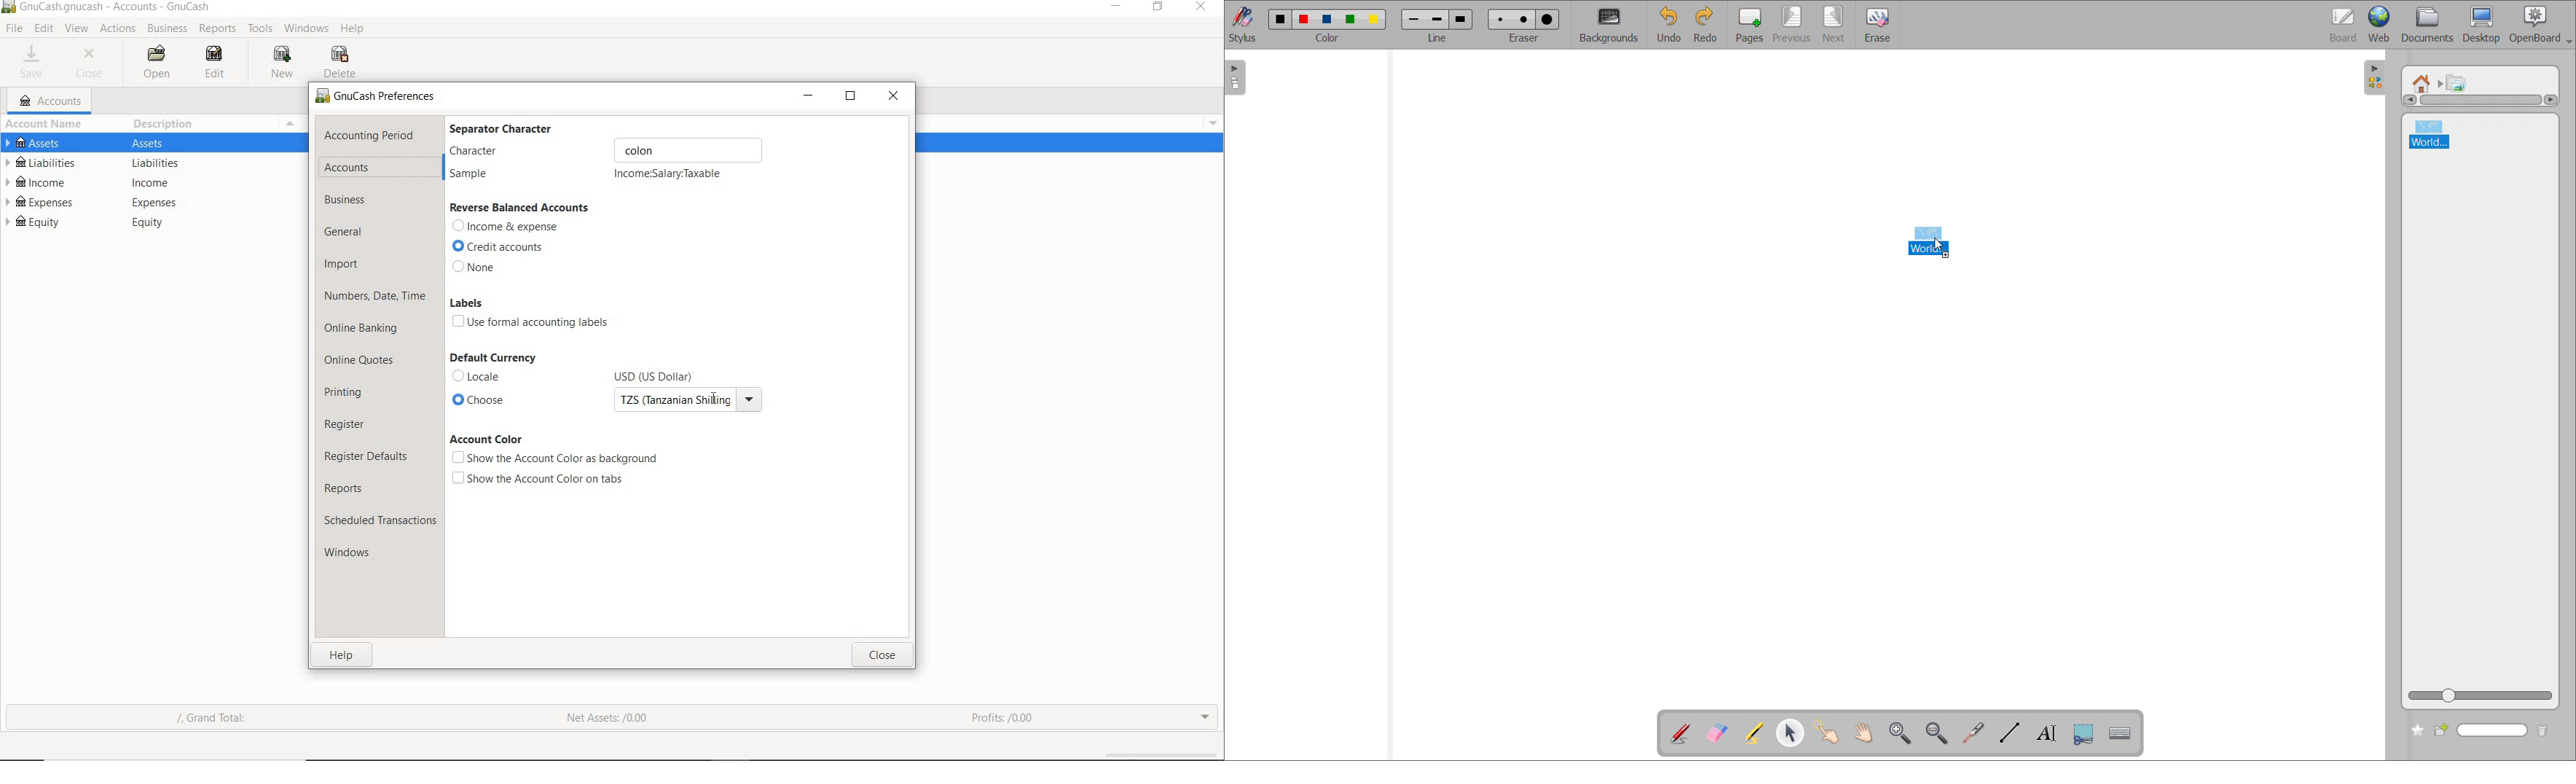 This screenshot has width=2576, height=784. Describe the element at coordinates (675, 149) in the screenshot. I see `` at that location.